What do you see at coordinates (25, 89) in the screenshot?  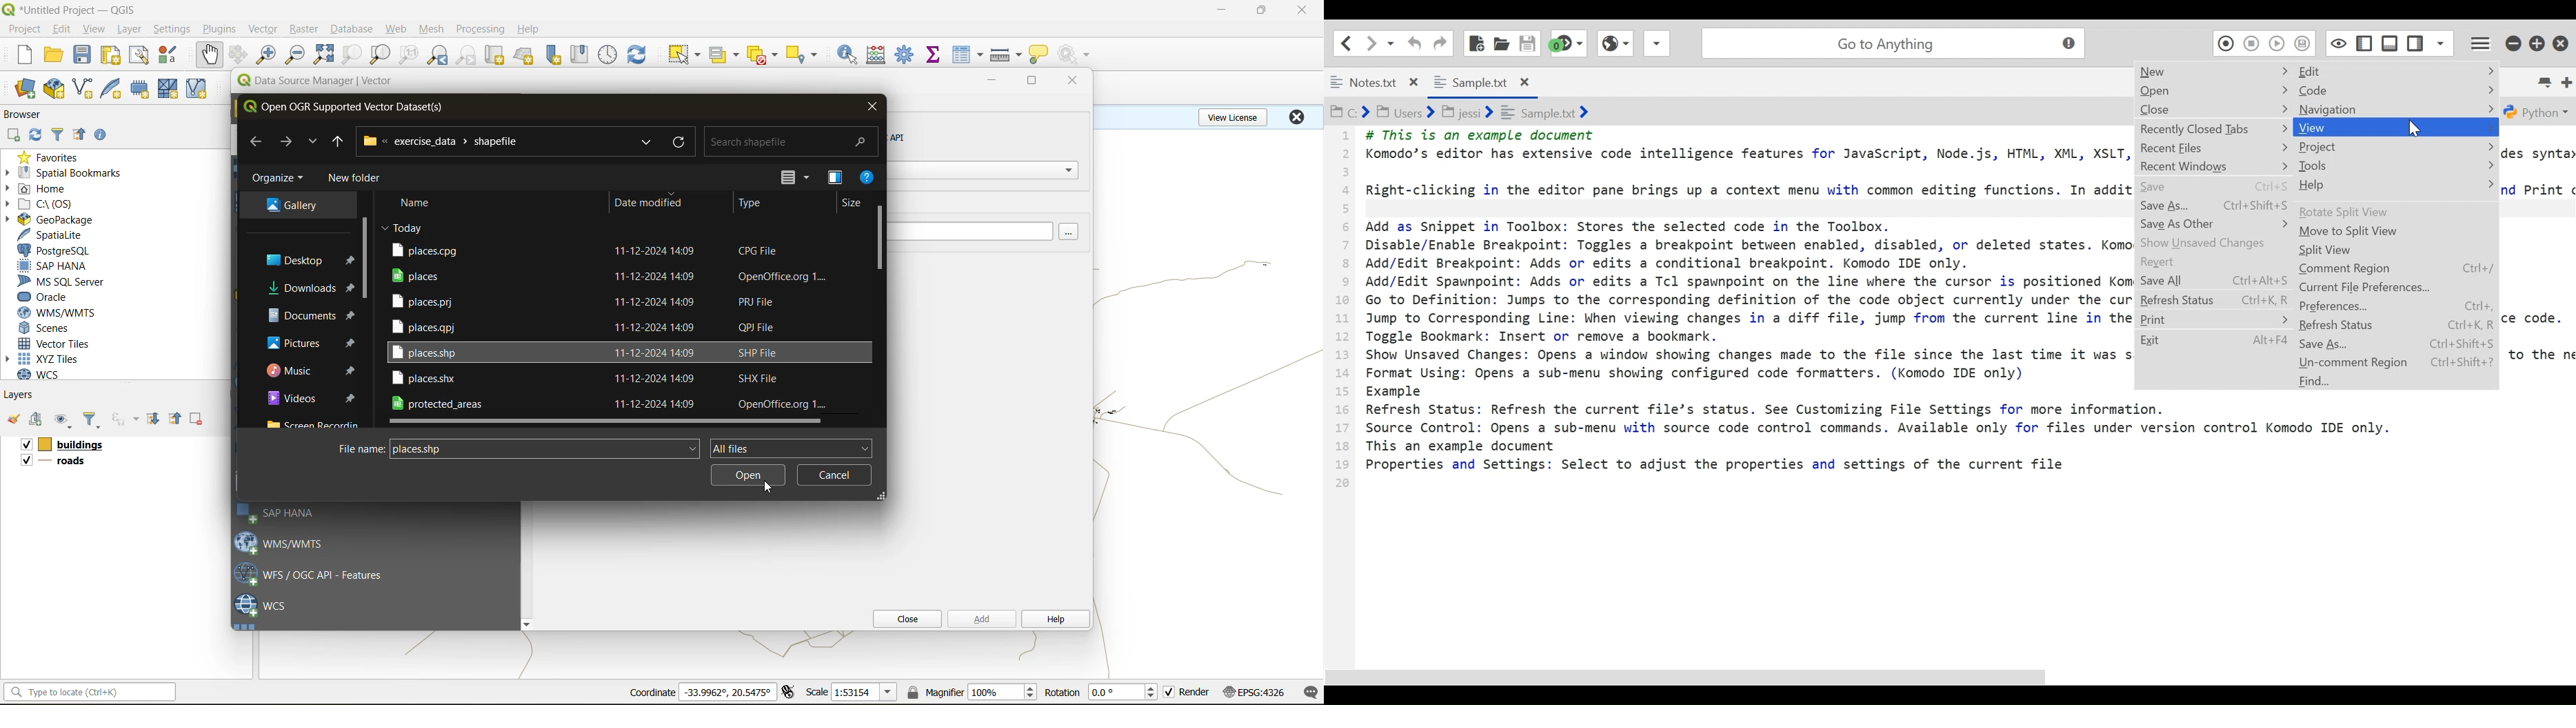 I see `open data source manager` at bounding box center [25, 89].